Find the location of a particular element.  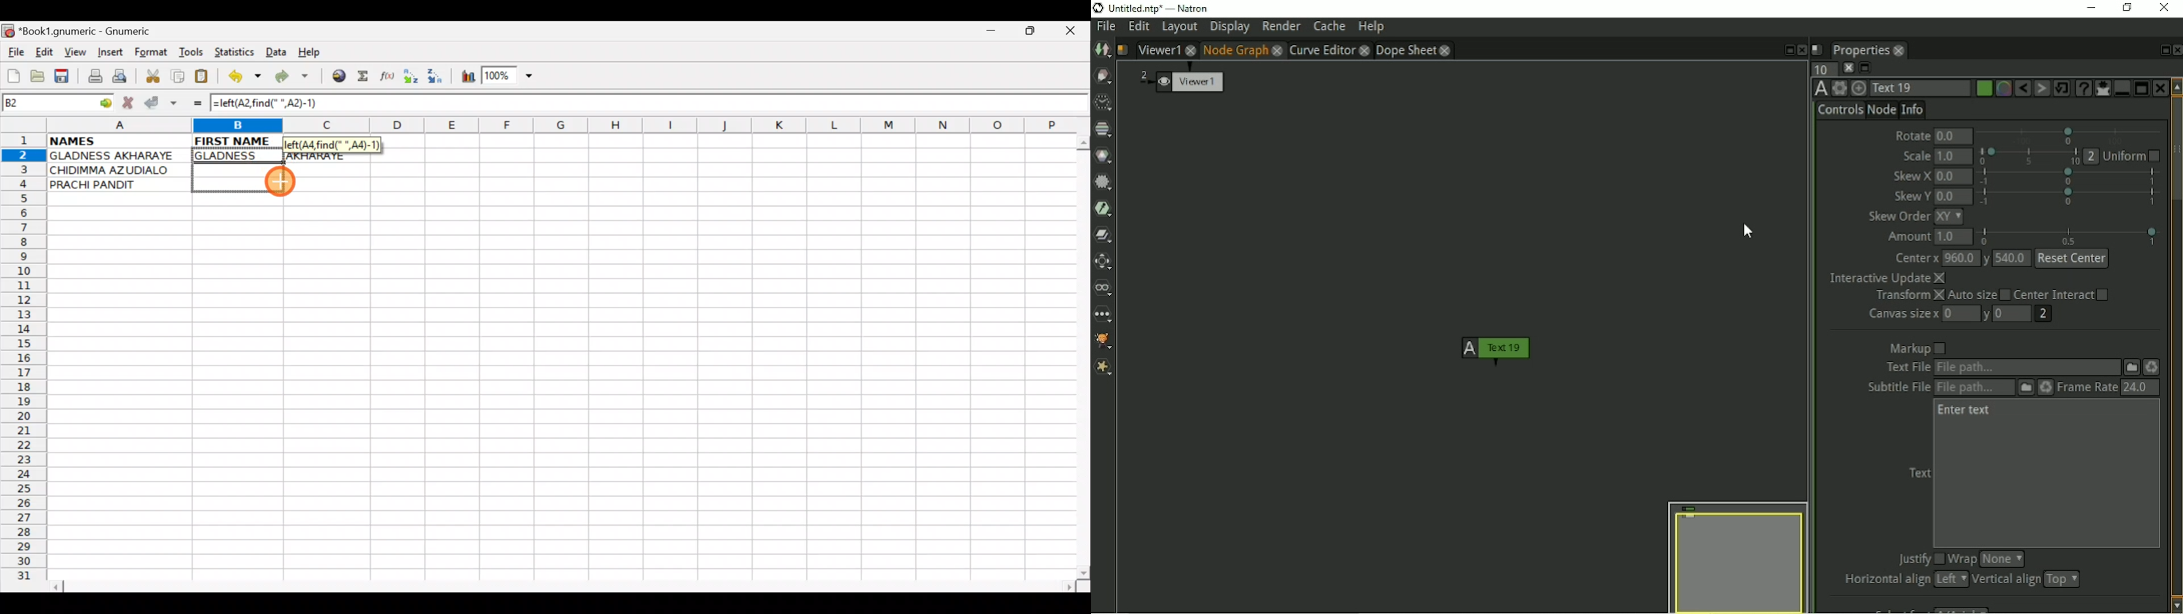

Enter formula is located at coordinates (192, 103).